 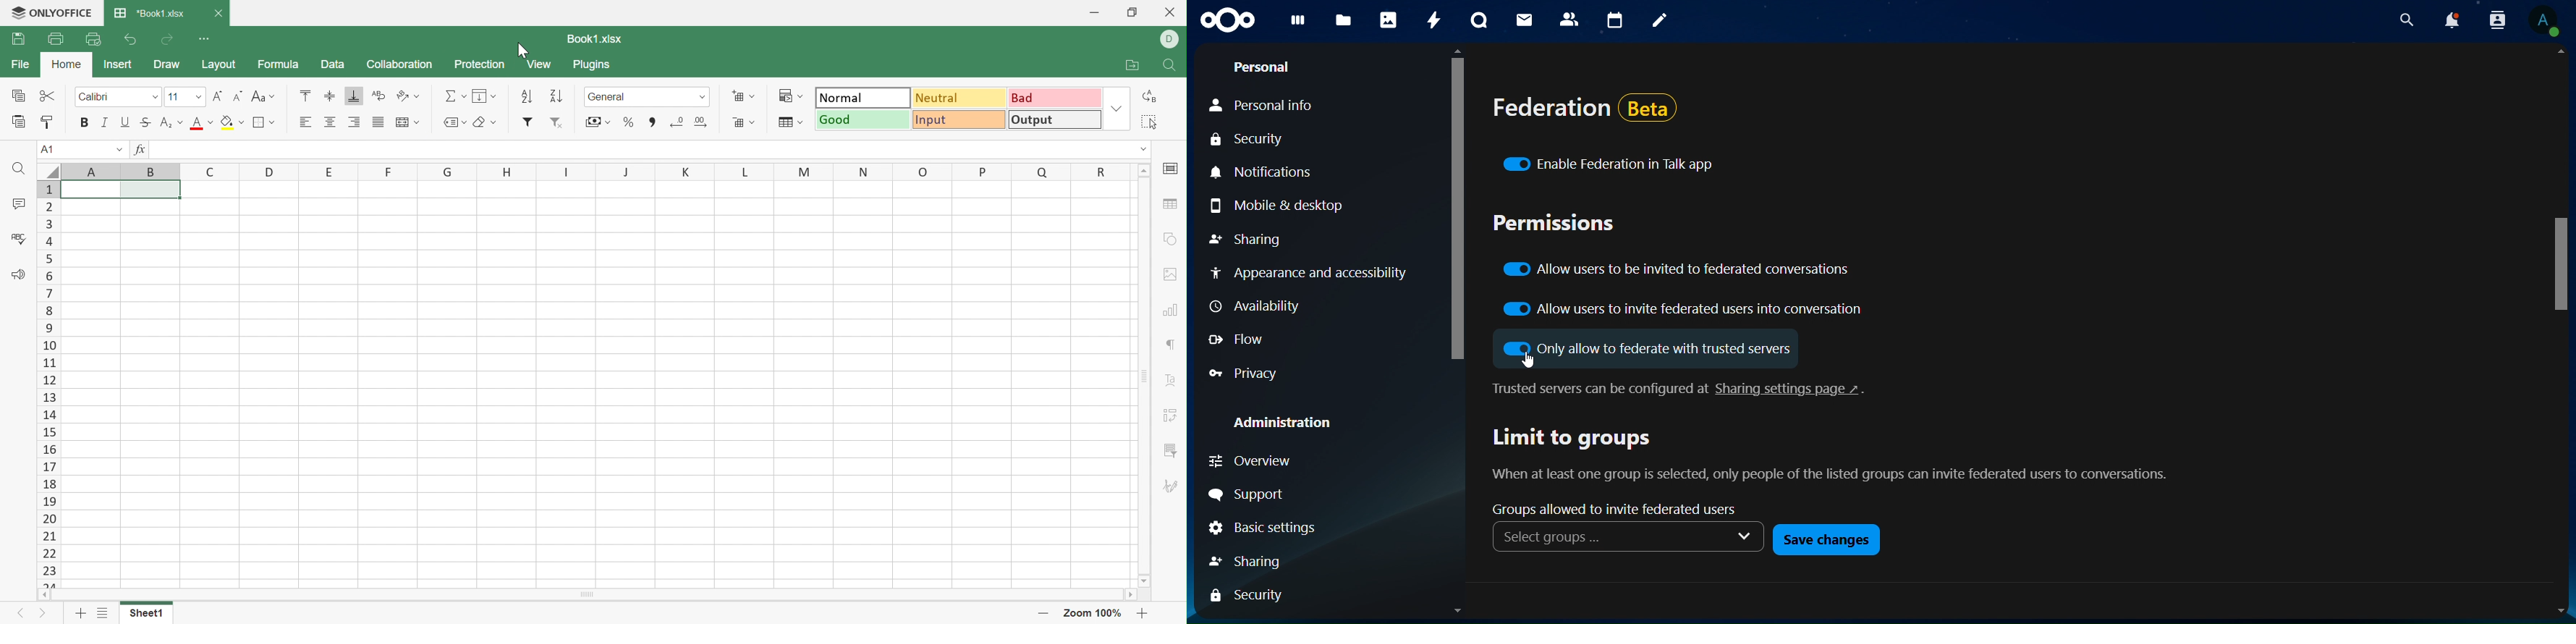 I want to click on permissions, so click(x=1556, y=223).